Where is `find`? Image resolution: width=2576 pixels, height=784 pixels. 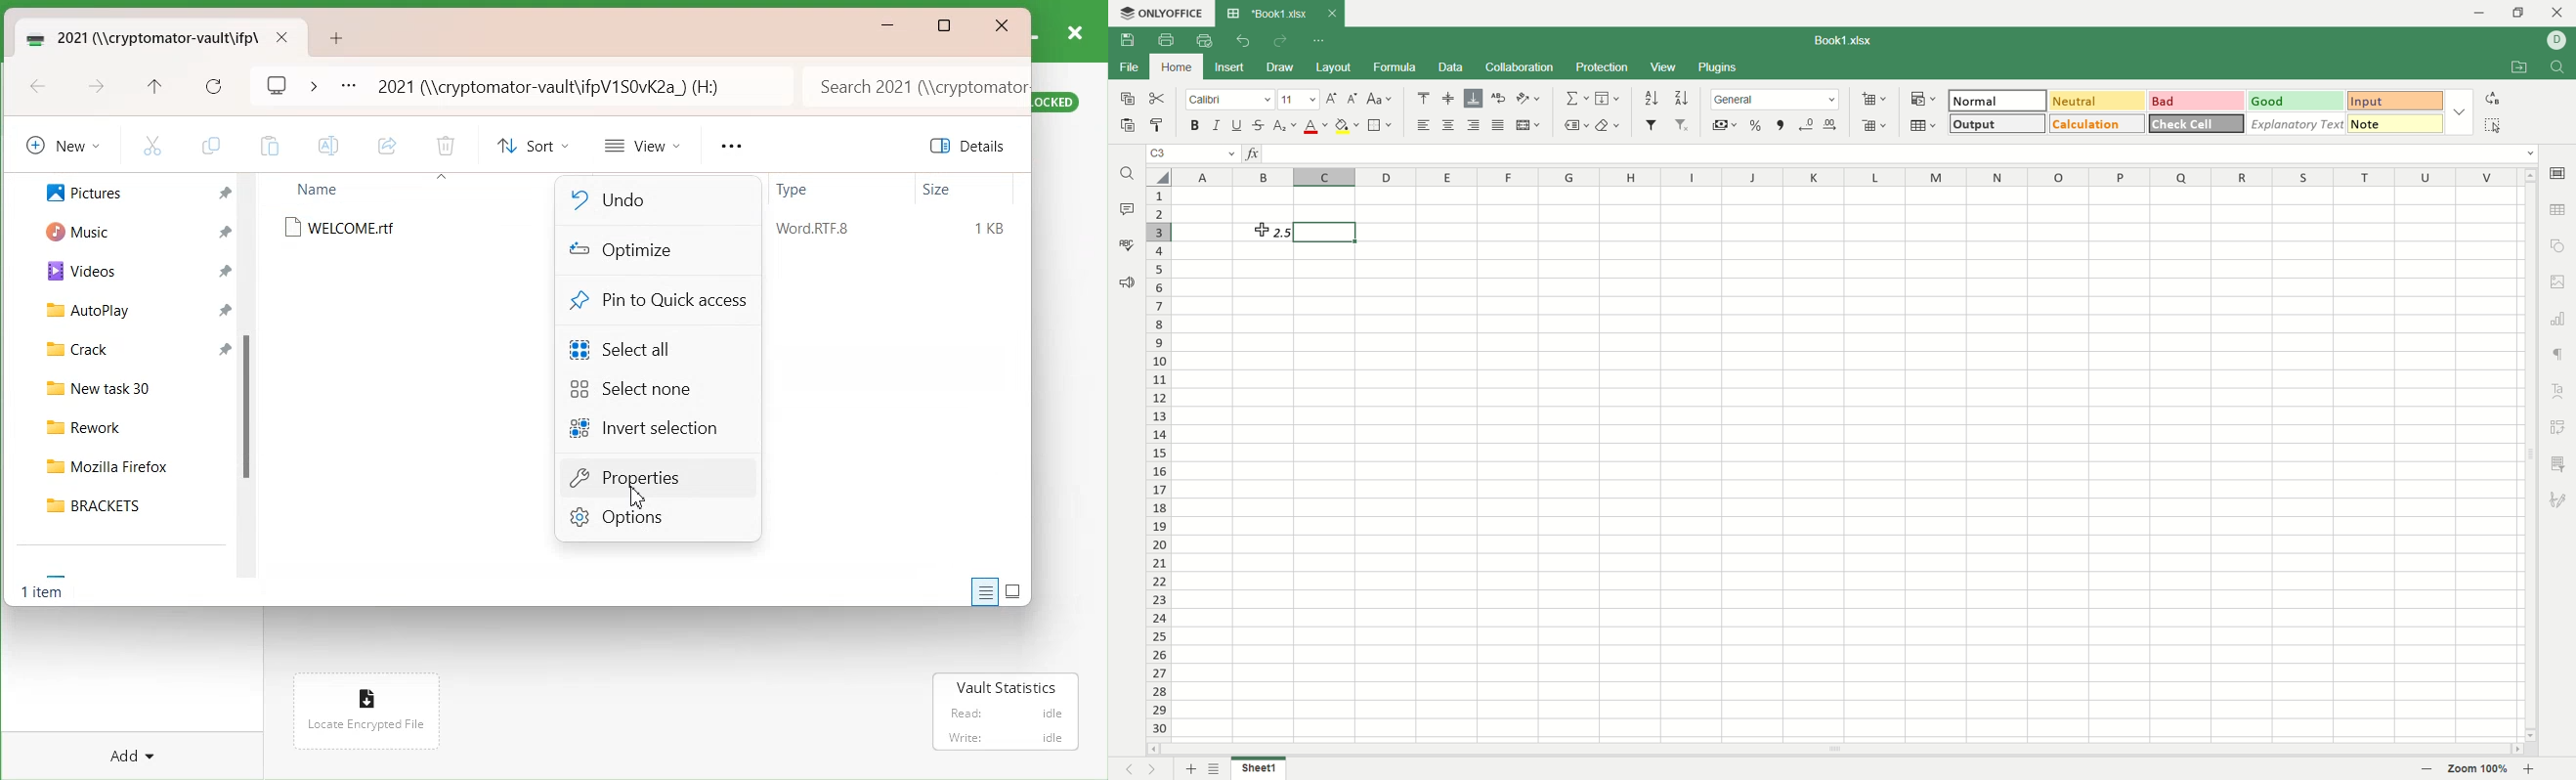 find is located at coordinates (2562, 67).